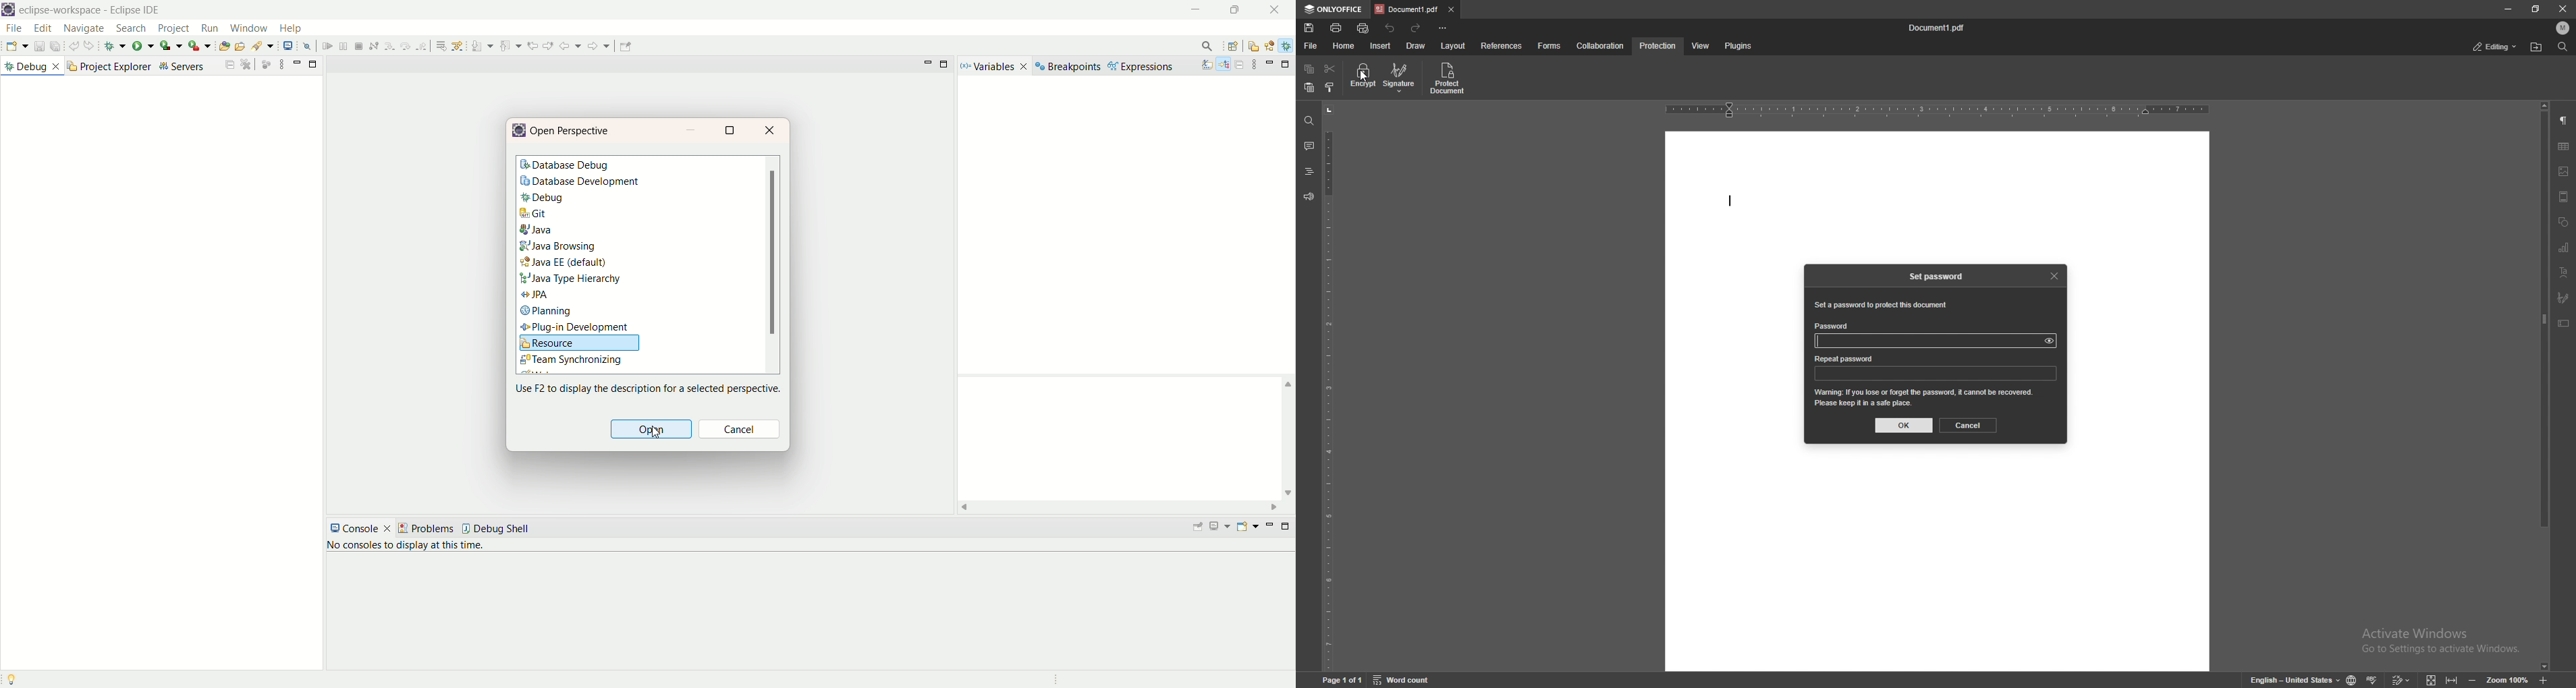  Describe the element at coordinates (2564, 222) in the screenshot. I see `shapes` at that location.